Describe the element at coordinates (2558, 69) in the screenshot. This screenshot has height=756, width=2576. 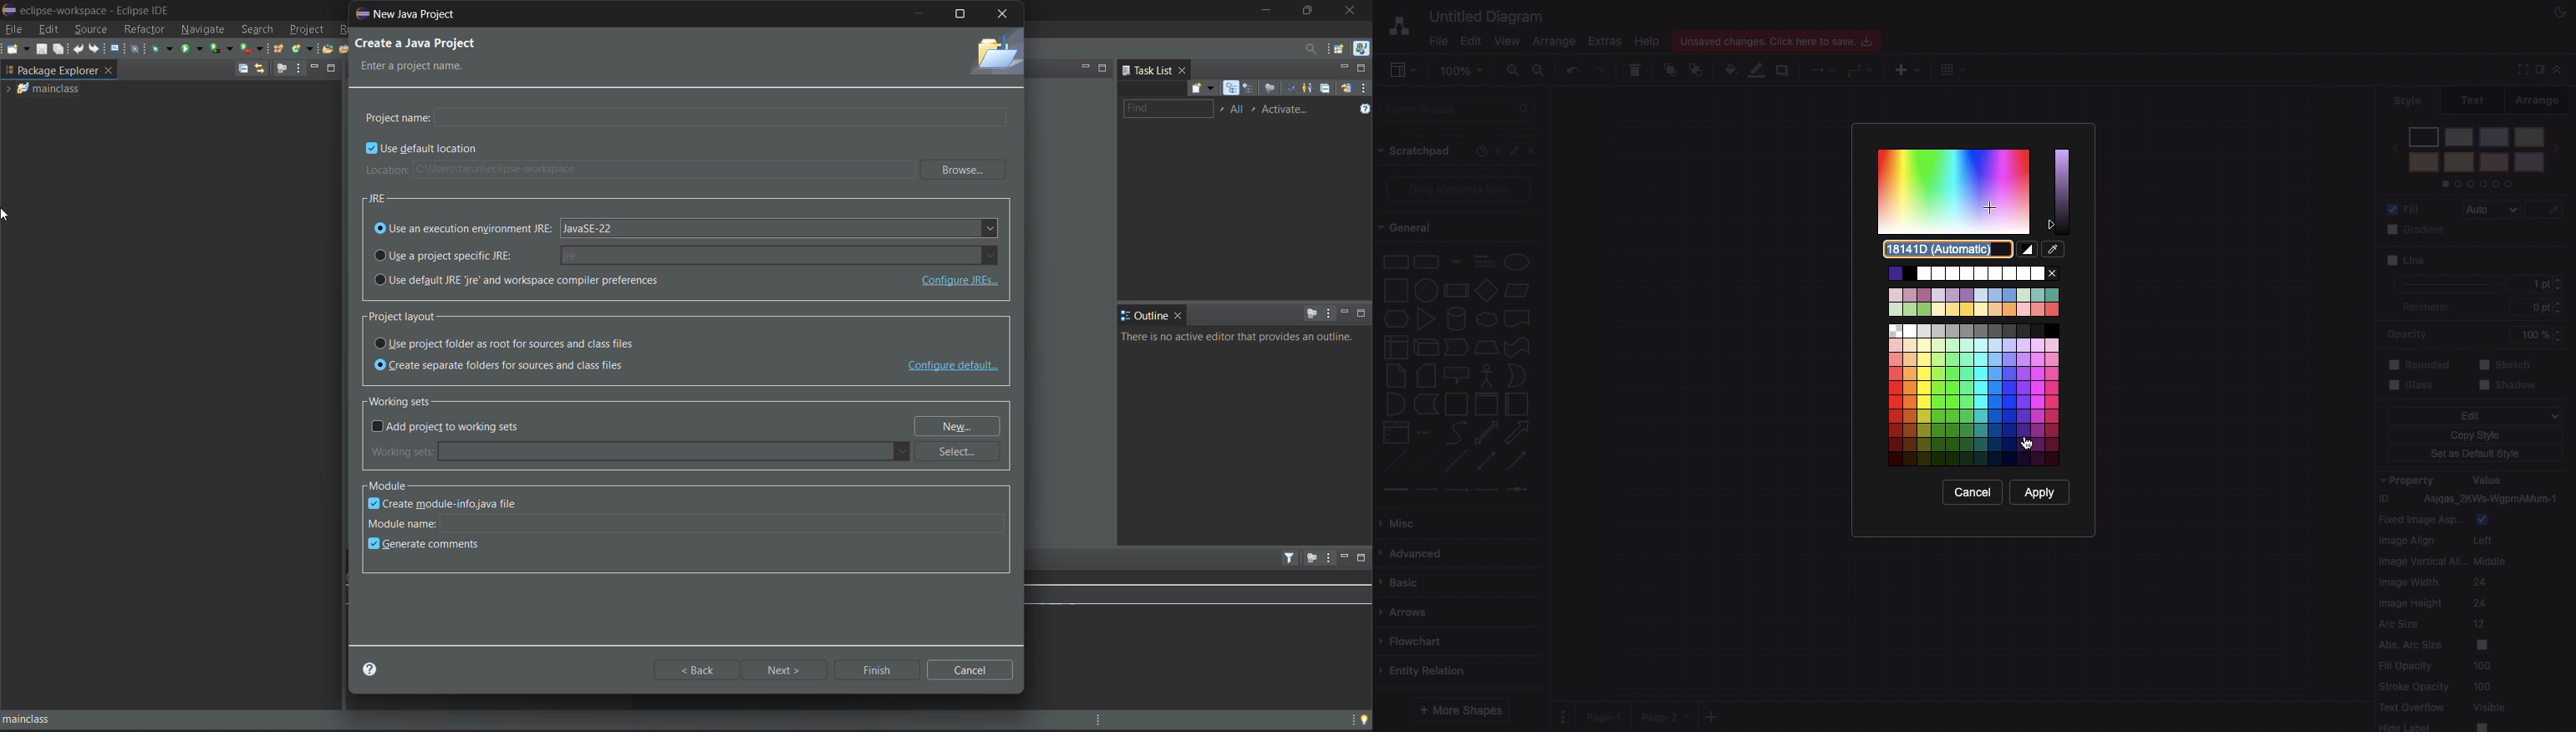
I see `Collapse` at that location.